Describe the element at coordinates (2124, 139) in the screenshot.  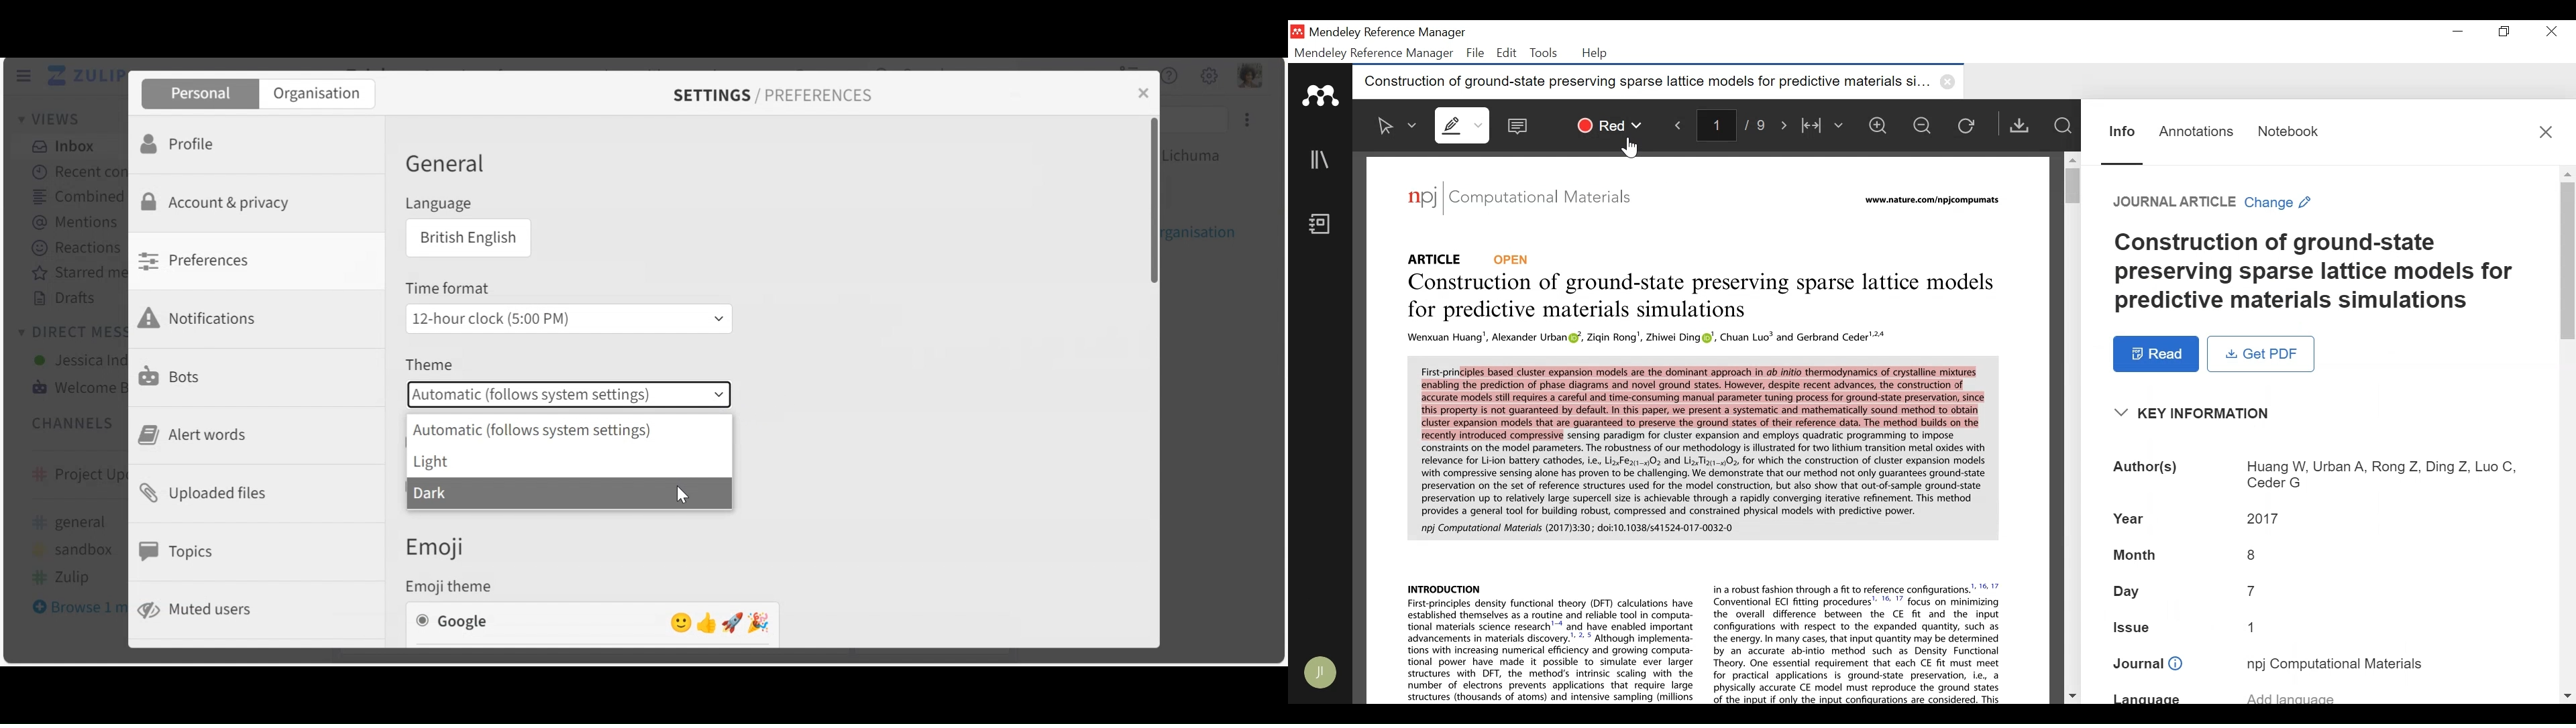
I see `Information` at that location.